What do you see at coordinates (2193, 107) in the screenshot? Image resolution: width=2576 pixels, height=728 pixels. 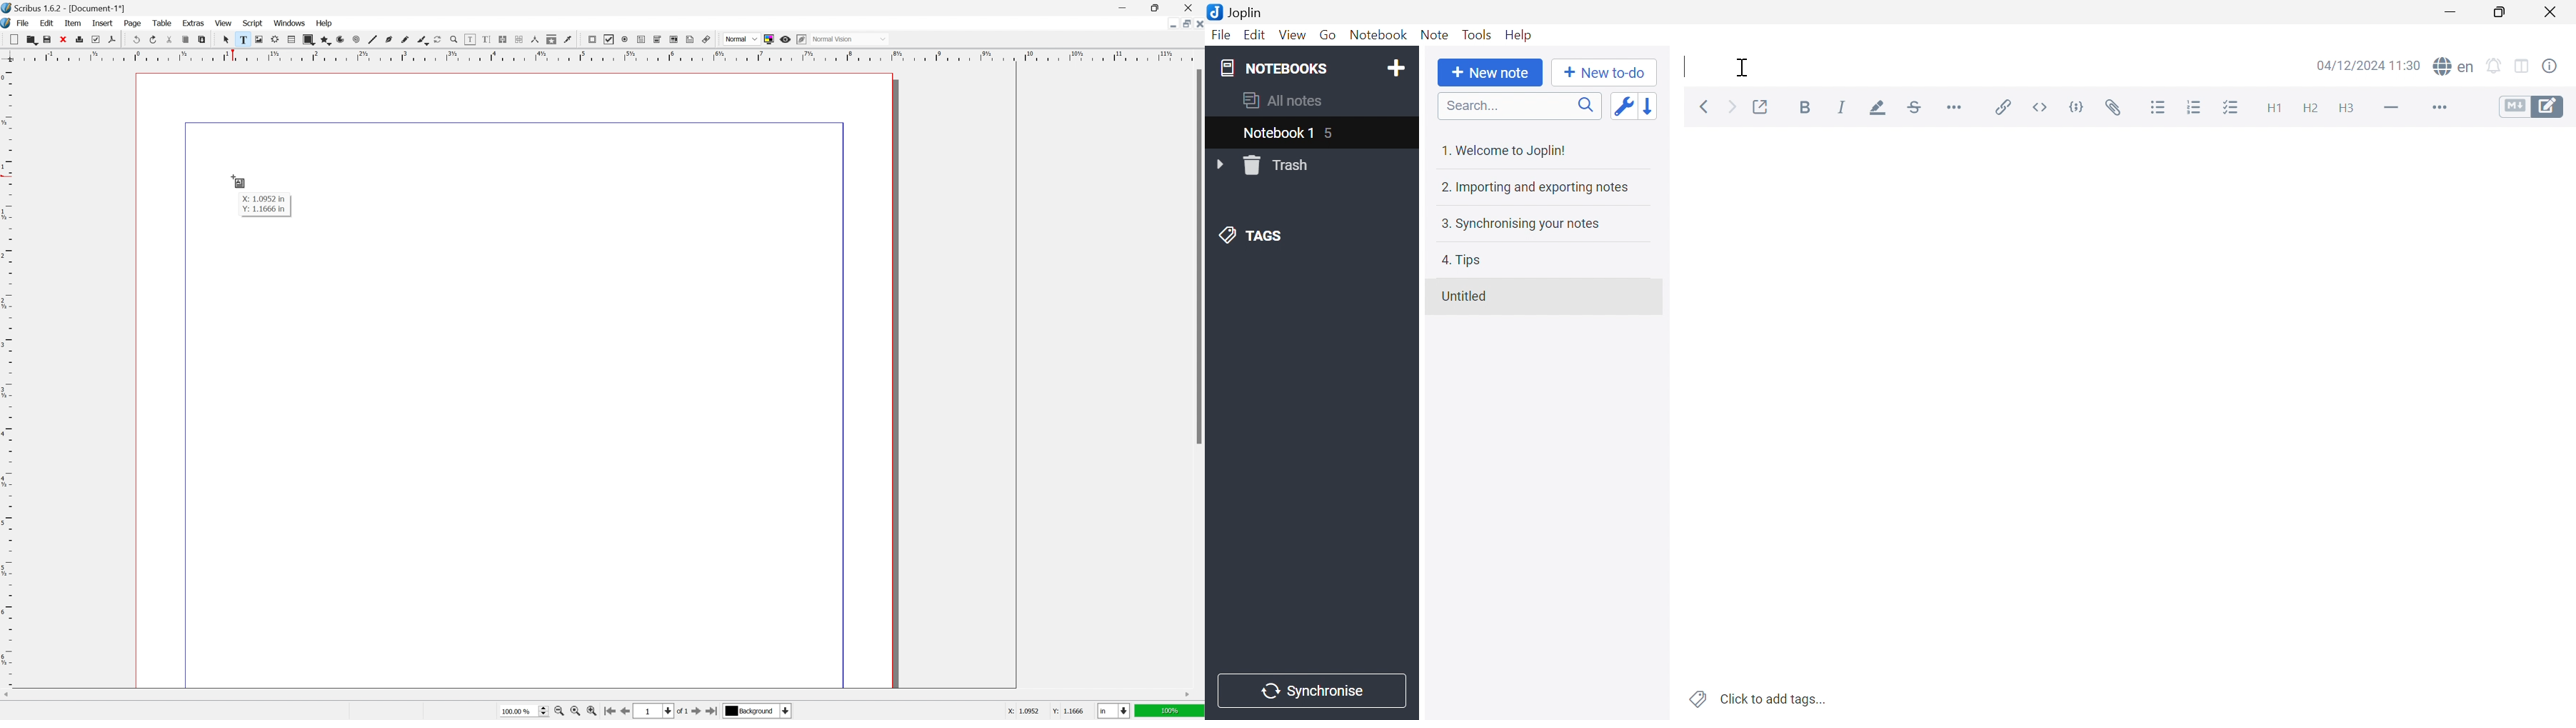 I see `Numbered list` at bounding box center [2193, 107].